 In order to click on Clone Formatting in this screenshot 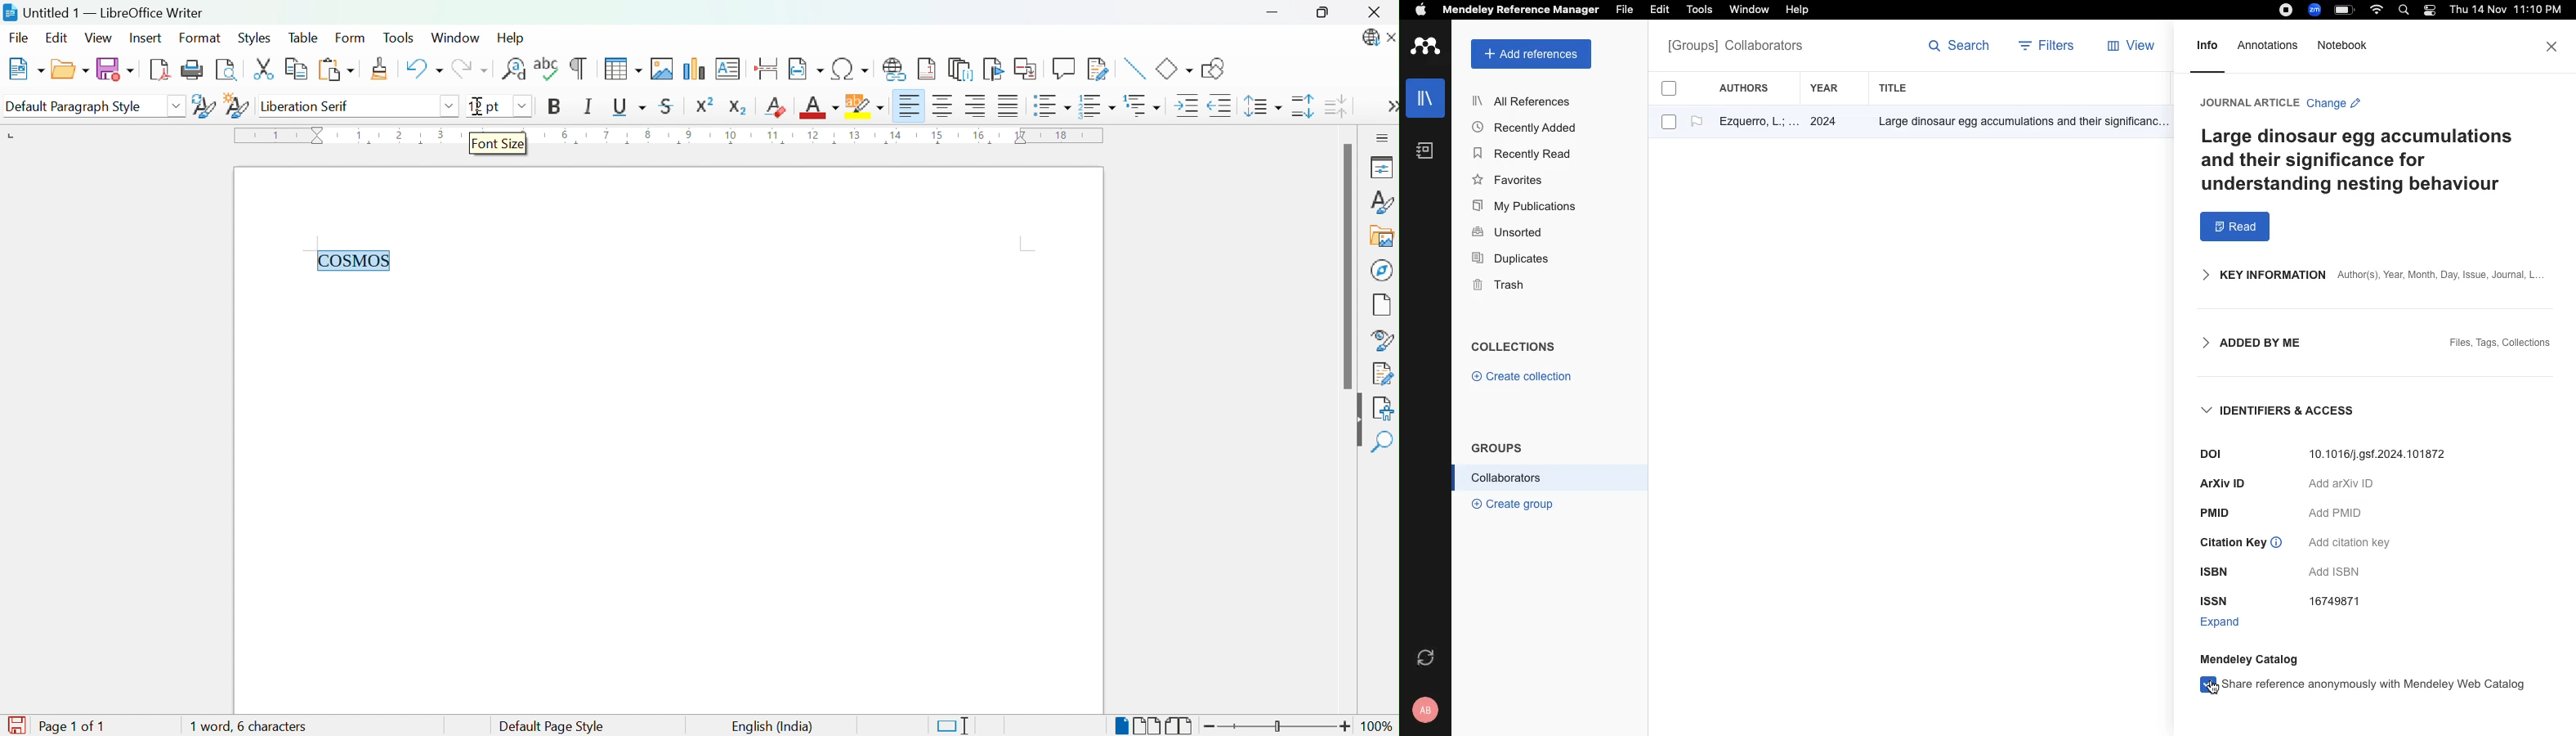, I will do `click(382, 69)`.